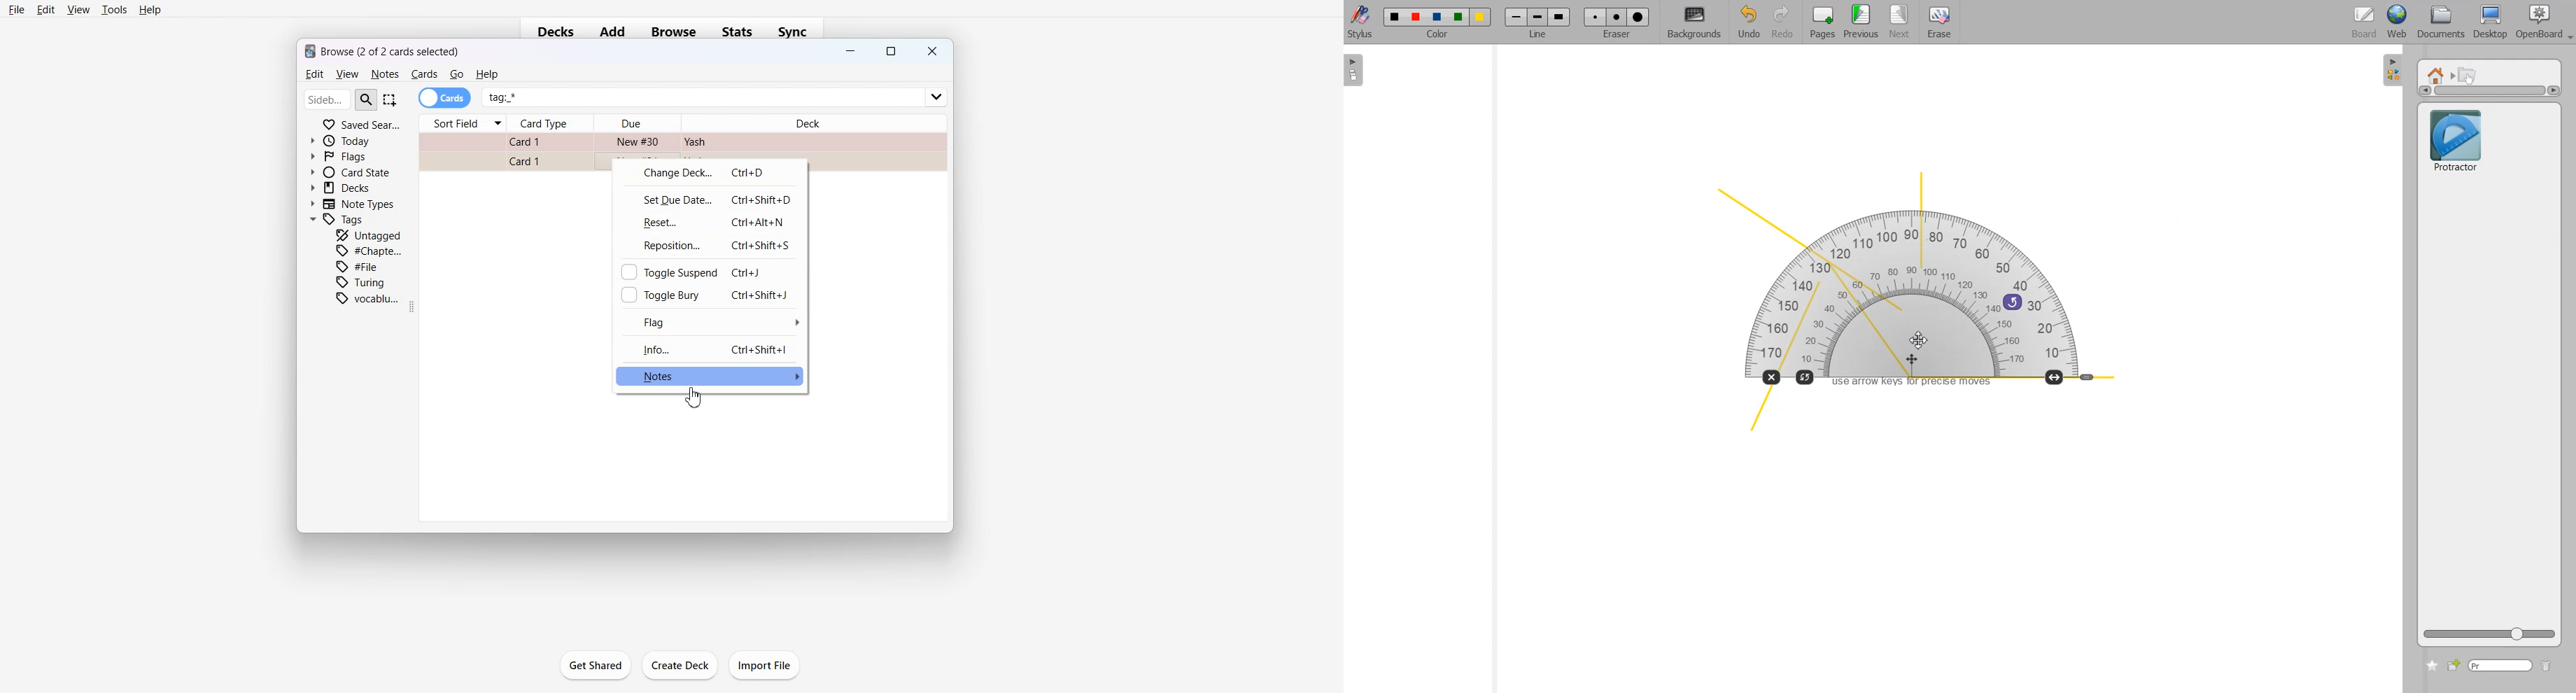  I want to click on Get Shared, so click(595, 665).